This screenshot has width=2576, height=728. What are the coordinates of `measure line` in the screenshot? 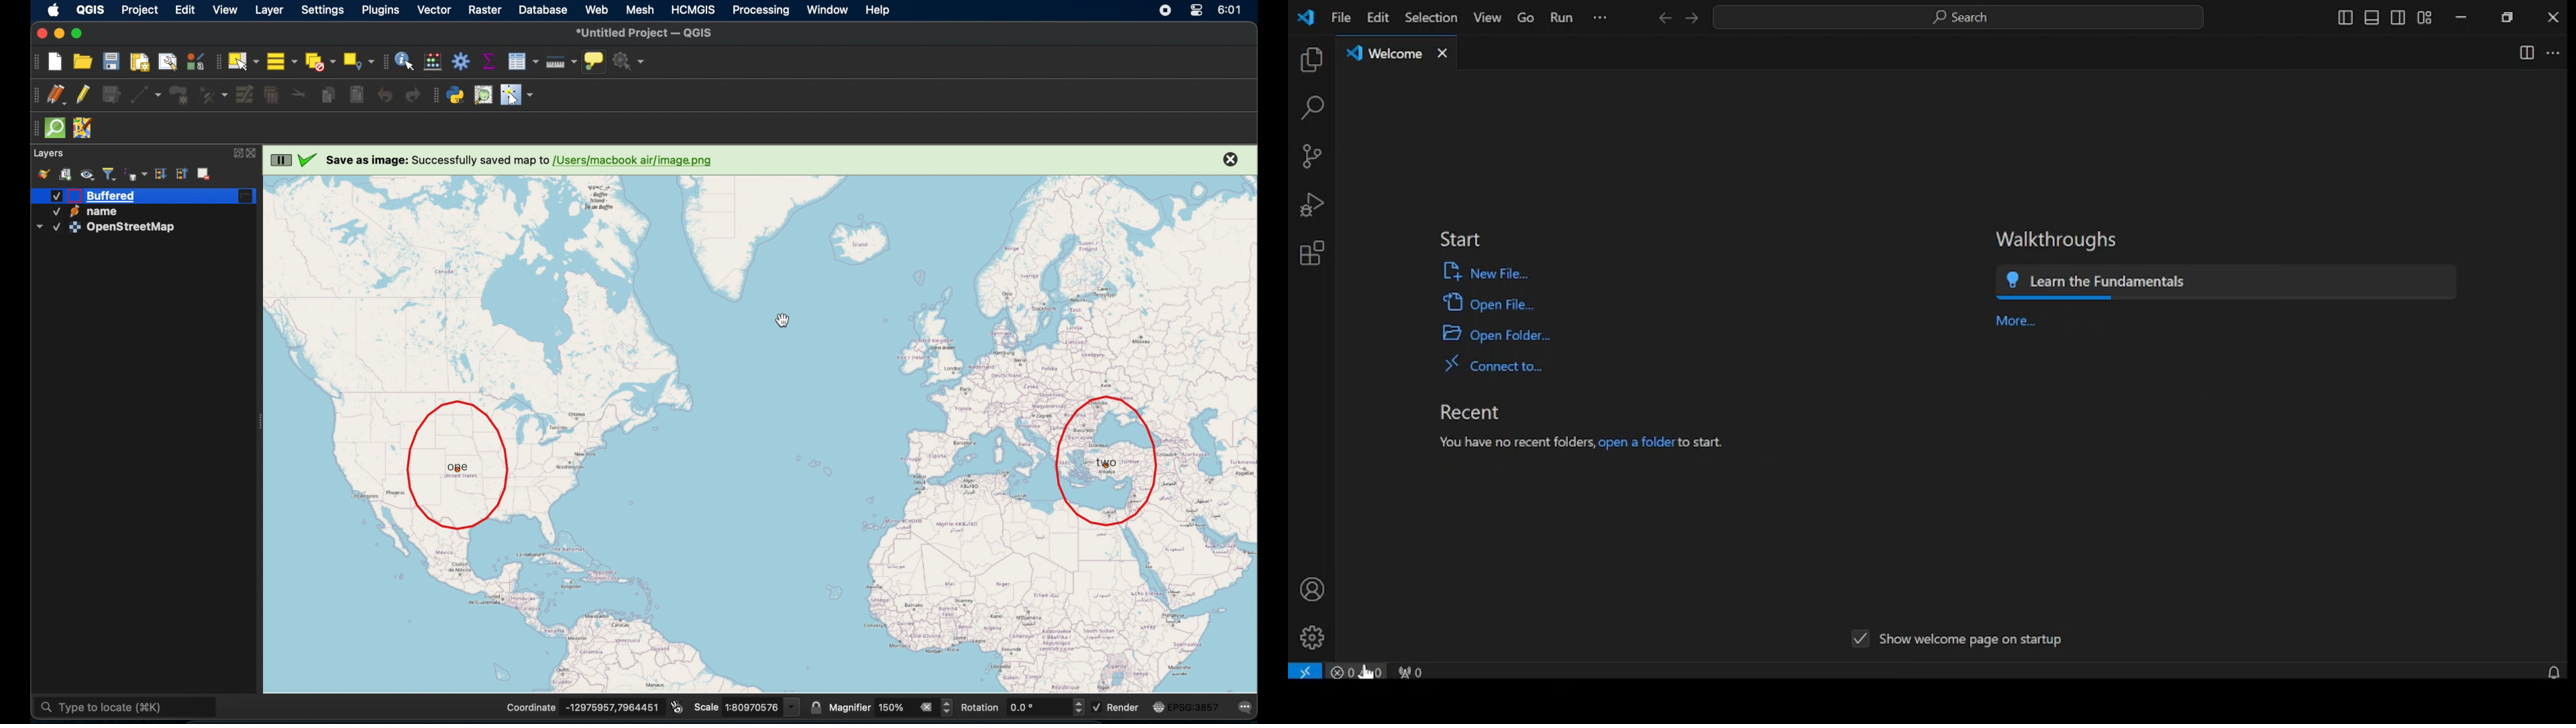 It's located at (560, 60).